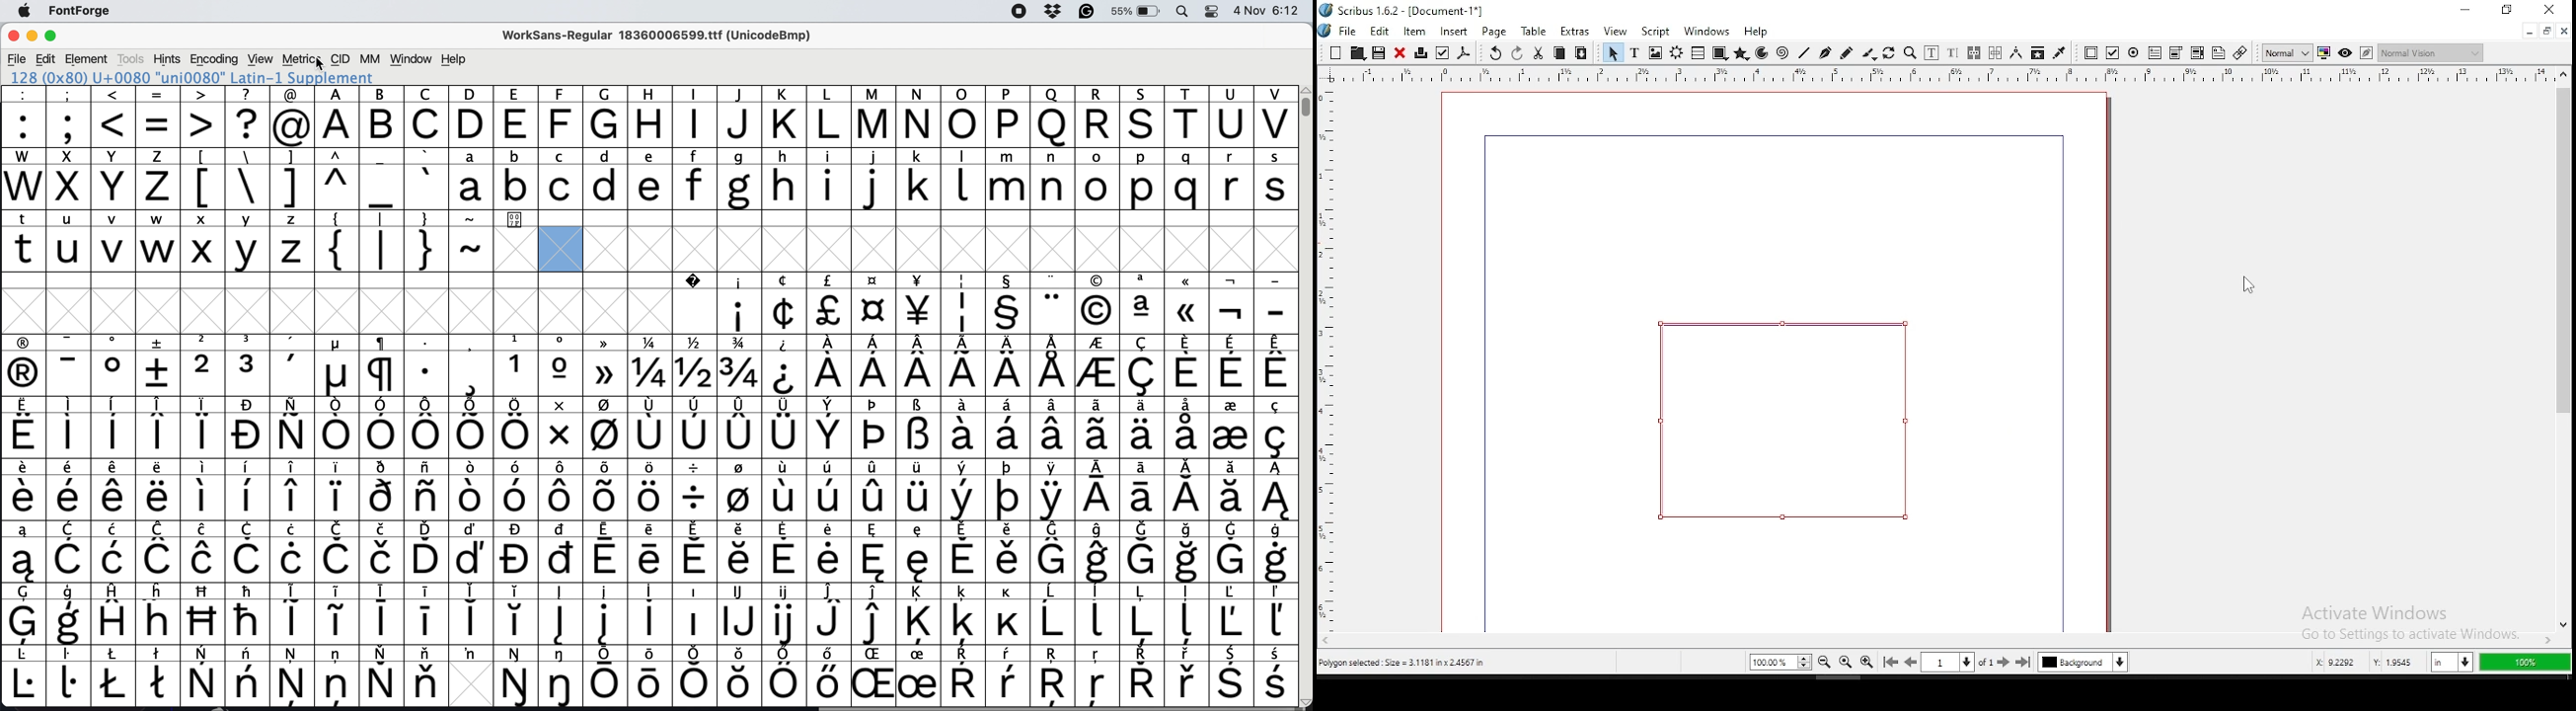  I want to click on render frame, so click(1676, 53).